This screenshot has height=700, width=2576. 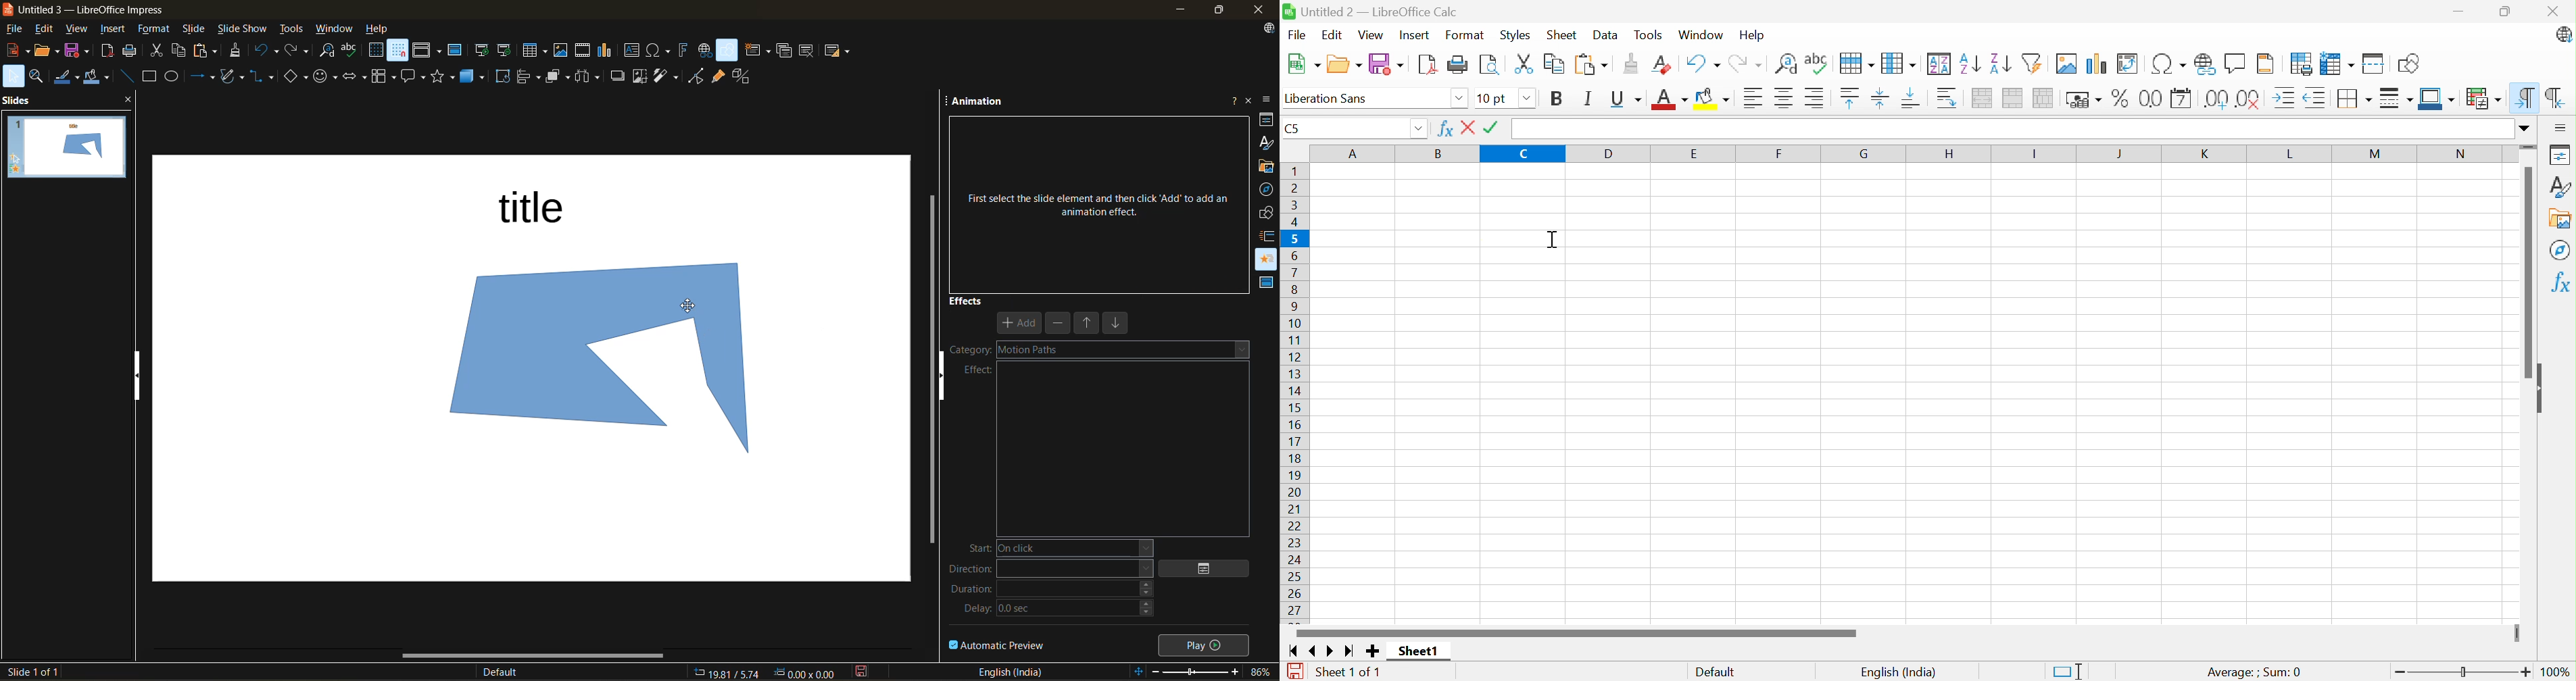 What do you see at coordinates (1370, 11) in the screenshot?
I see `Untitled 2 - LibreOffice Calc` at bounding box center [1370, 11].